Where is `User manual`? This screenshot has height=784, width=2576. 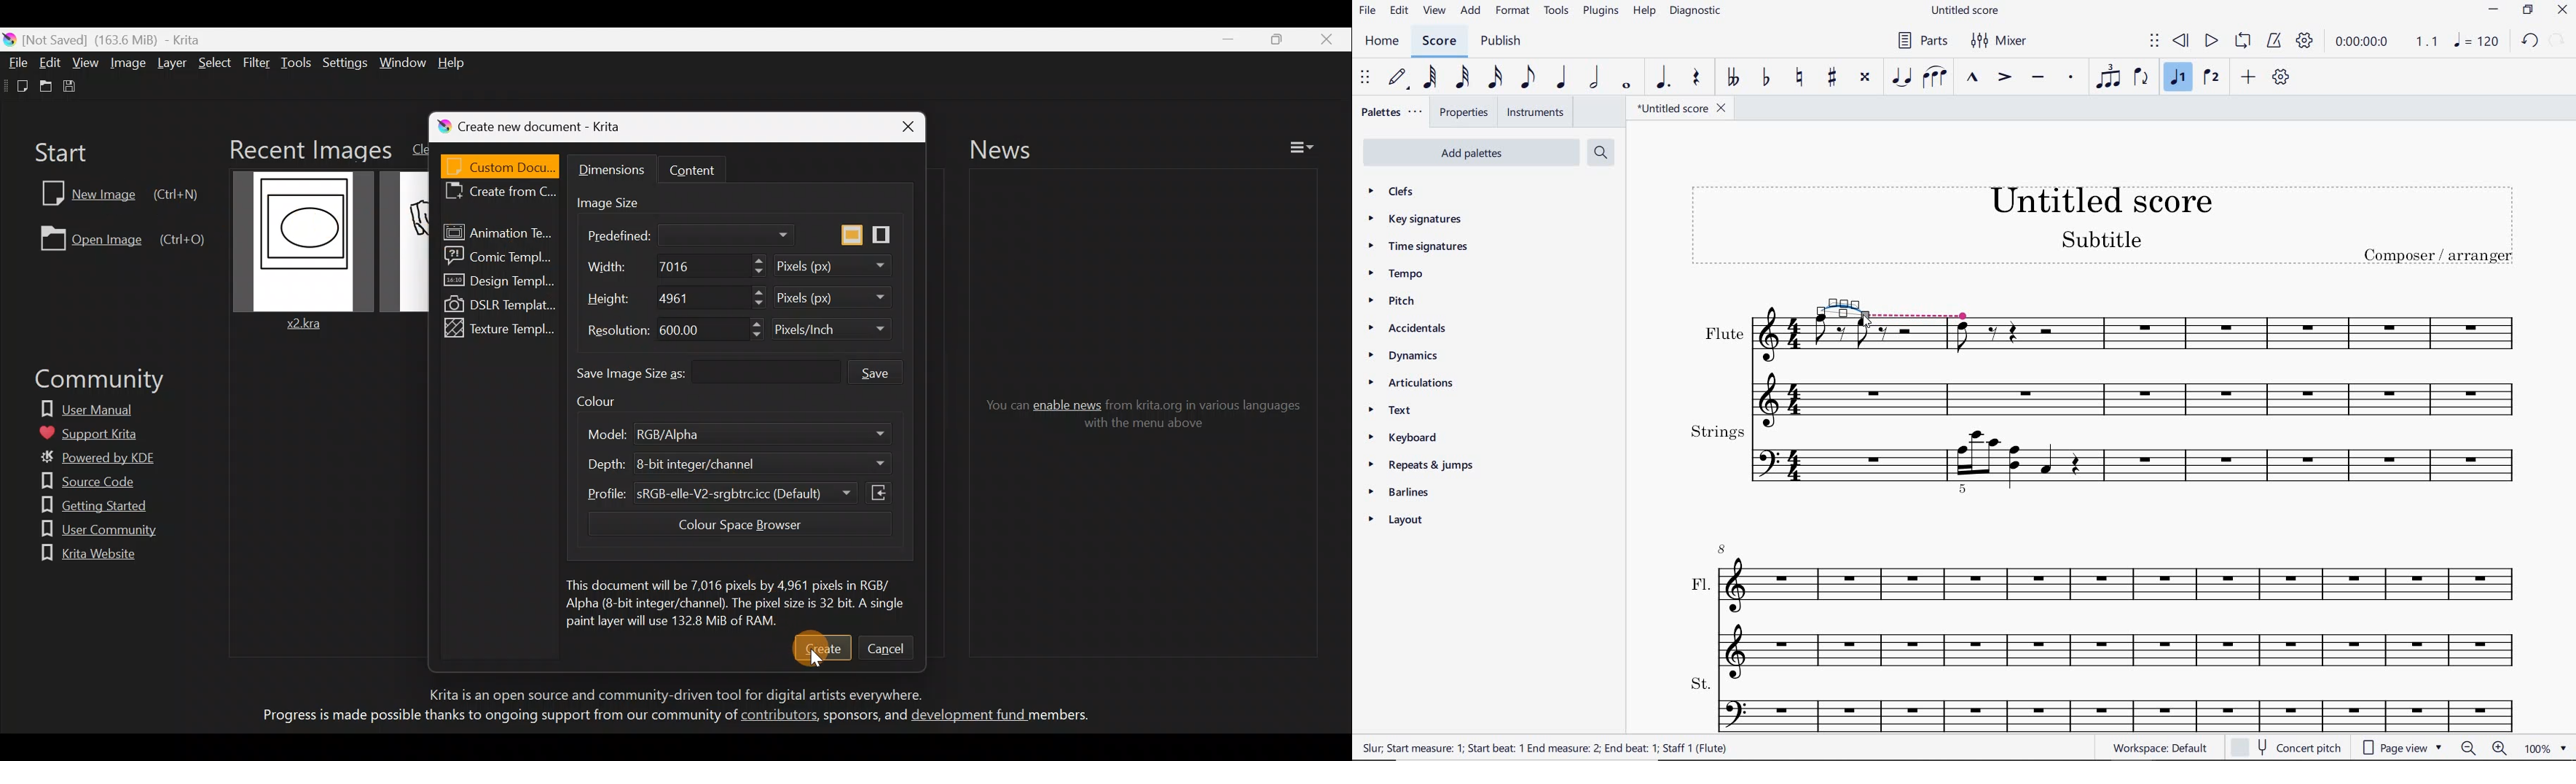 User manual is located at coordinates (97, 406).